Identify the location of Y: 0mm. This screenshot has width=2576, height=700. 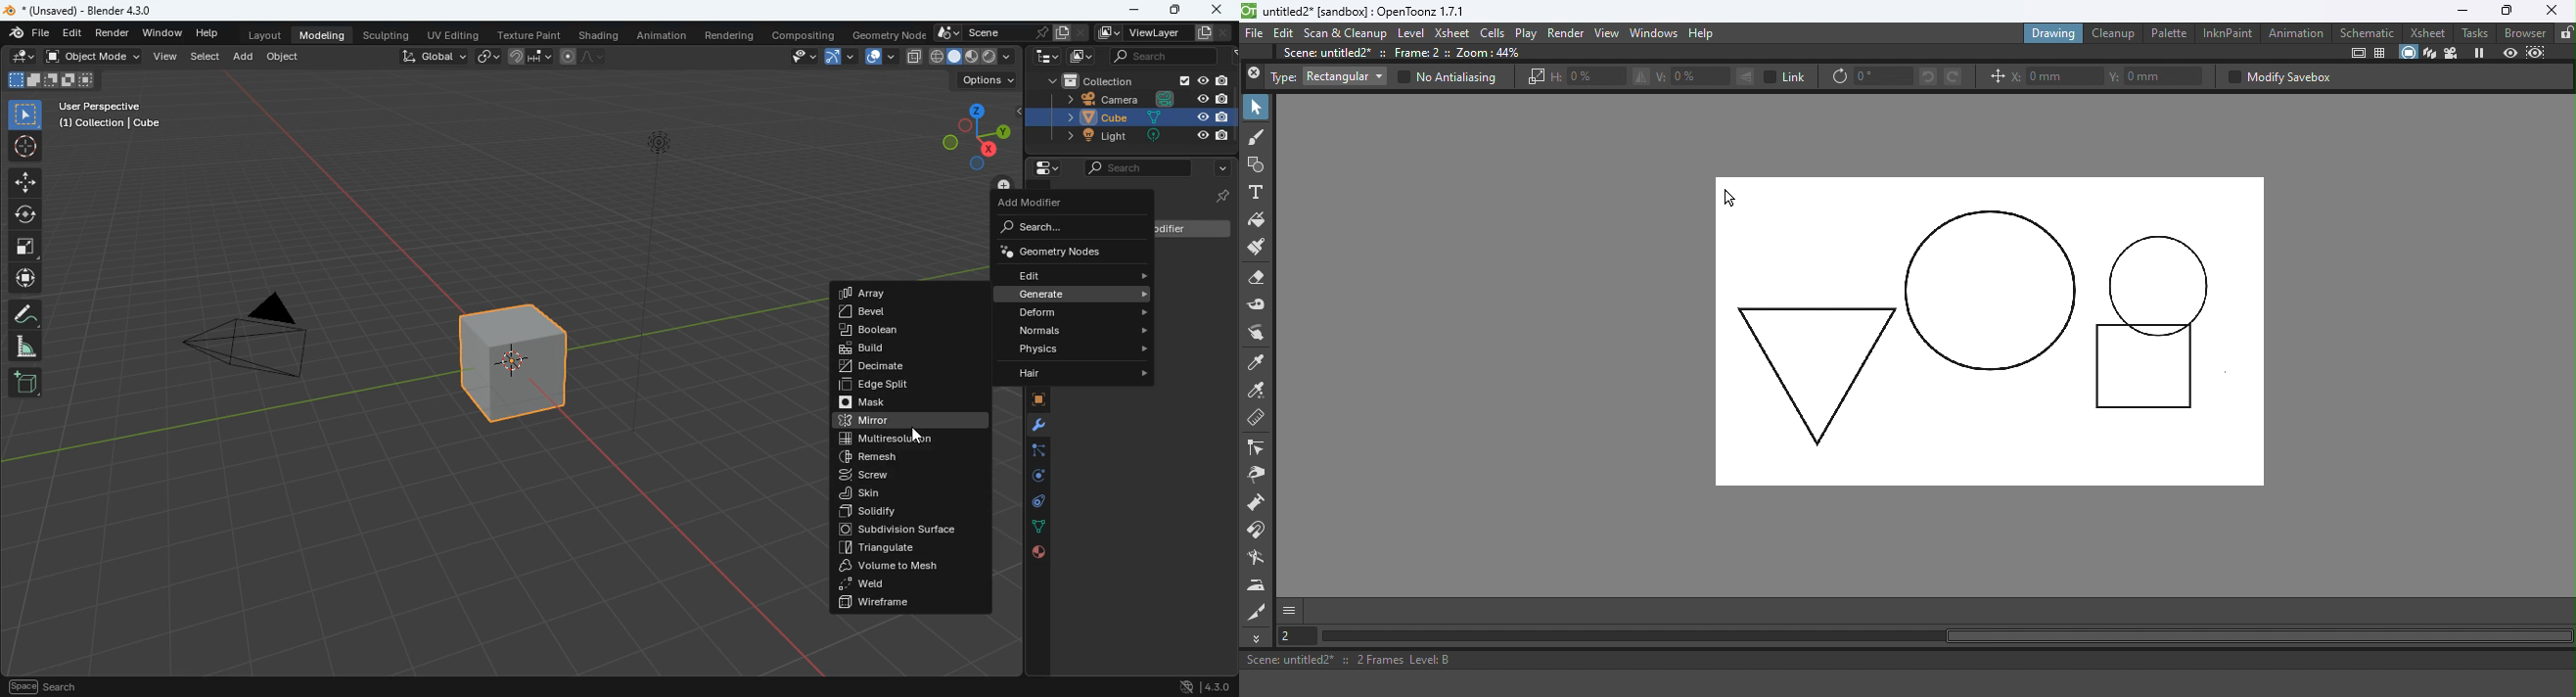
(2158, 76).